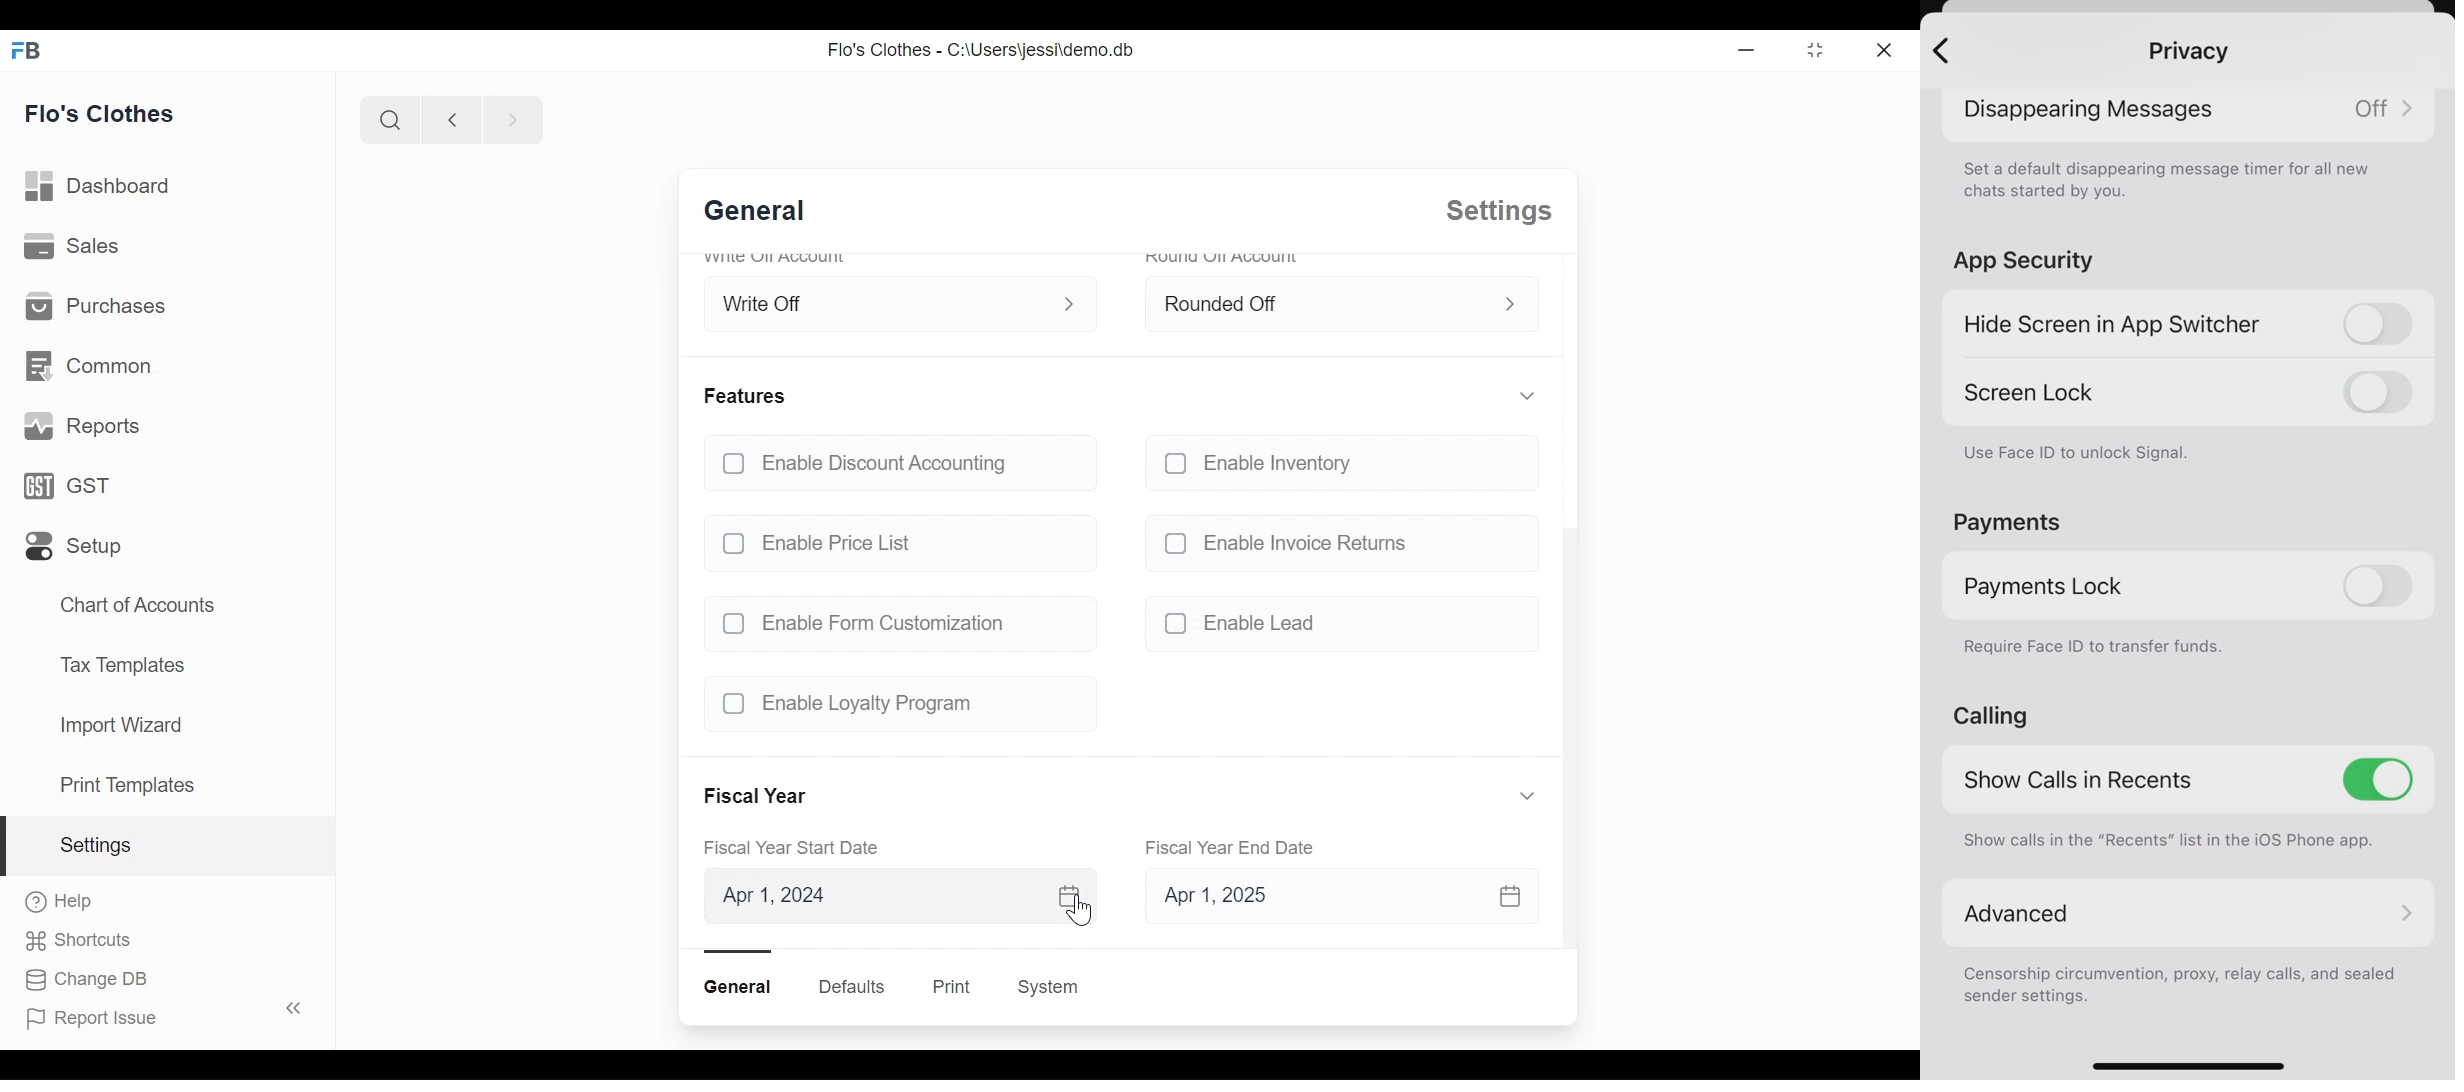 The height and width of the screenshot is (1092, 2464). What do you see at coordinates (759, 797) in the screenshot?
I see `Fiscal Year` at bounding box center [759, 797].